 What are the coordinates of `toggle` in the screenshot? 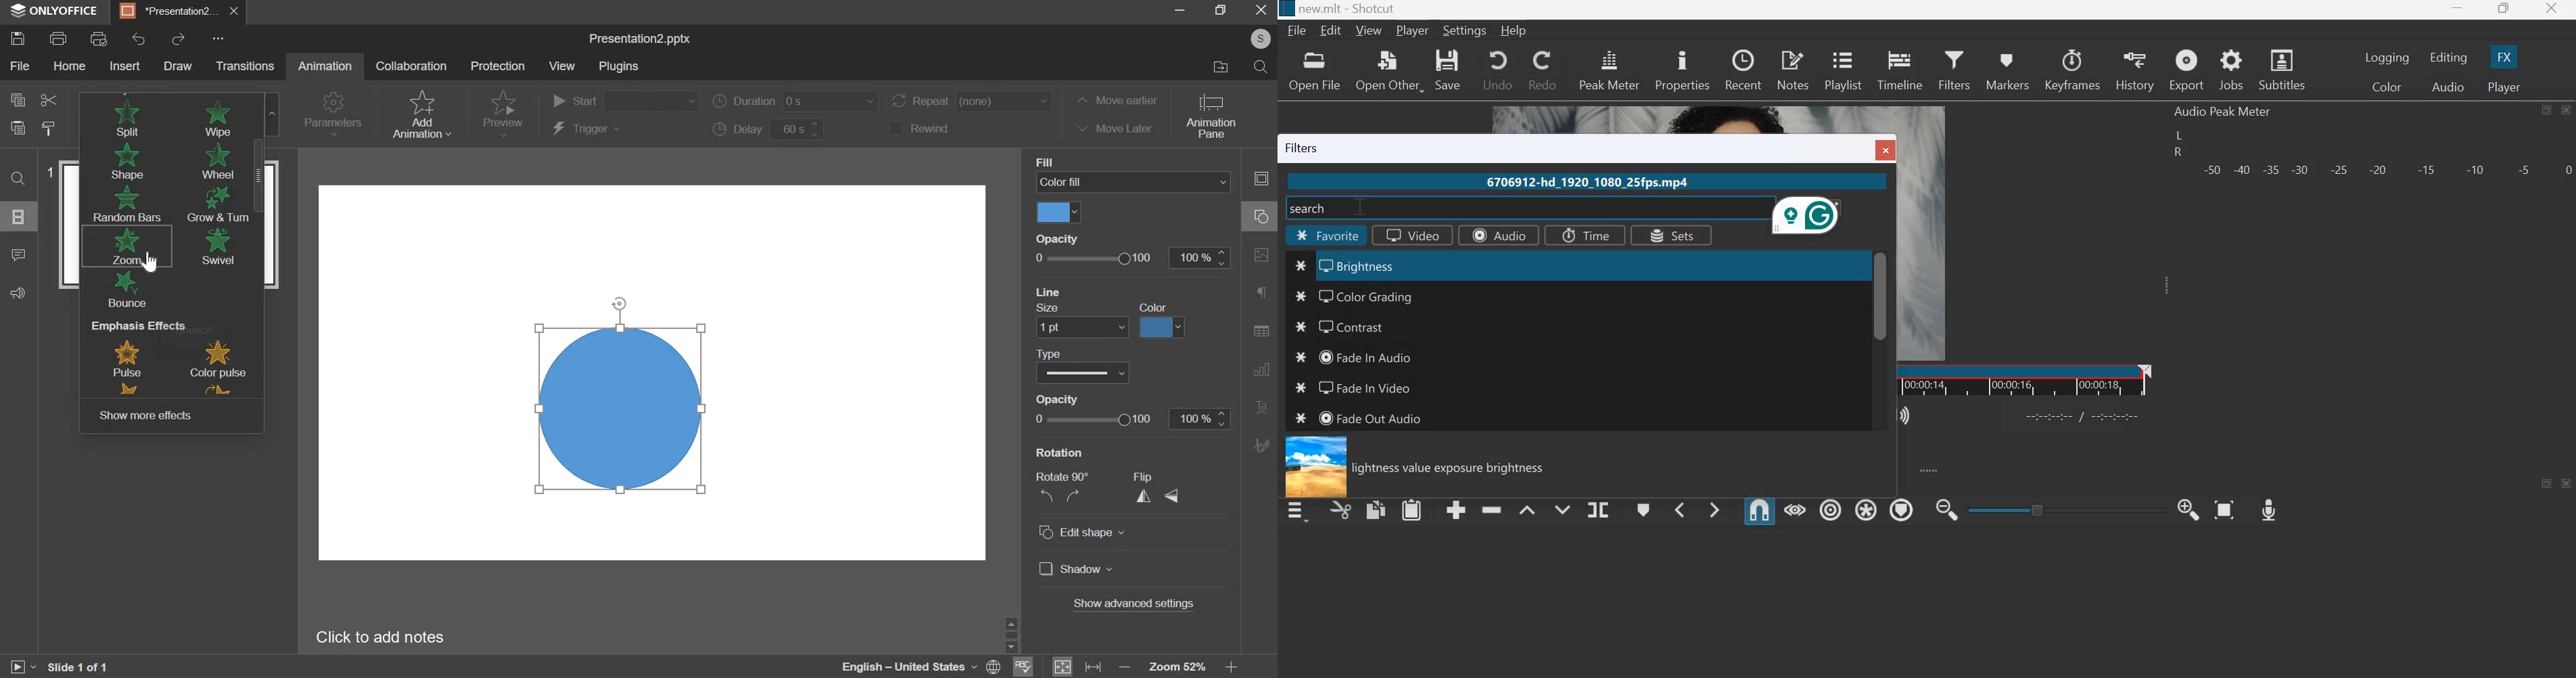 It's located at (2069, 508).